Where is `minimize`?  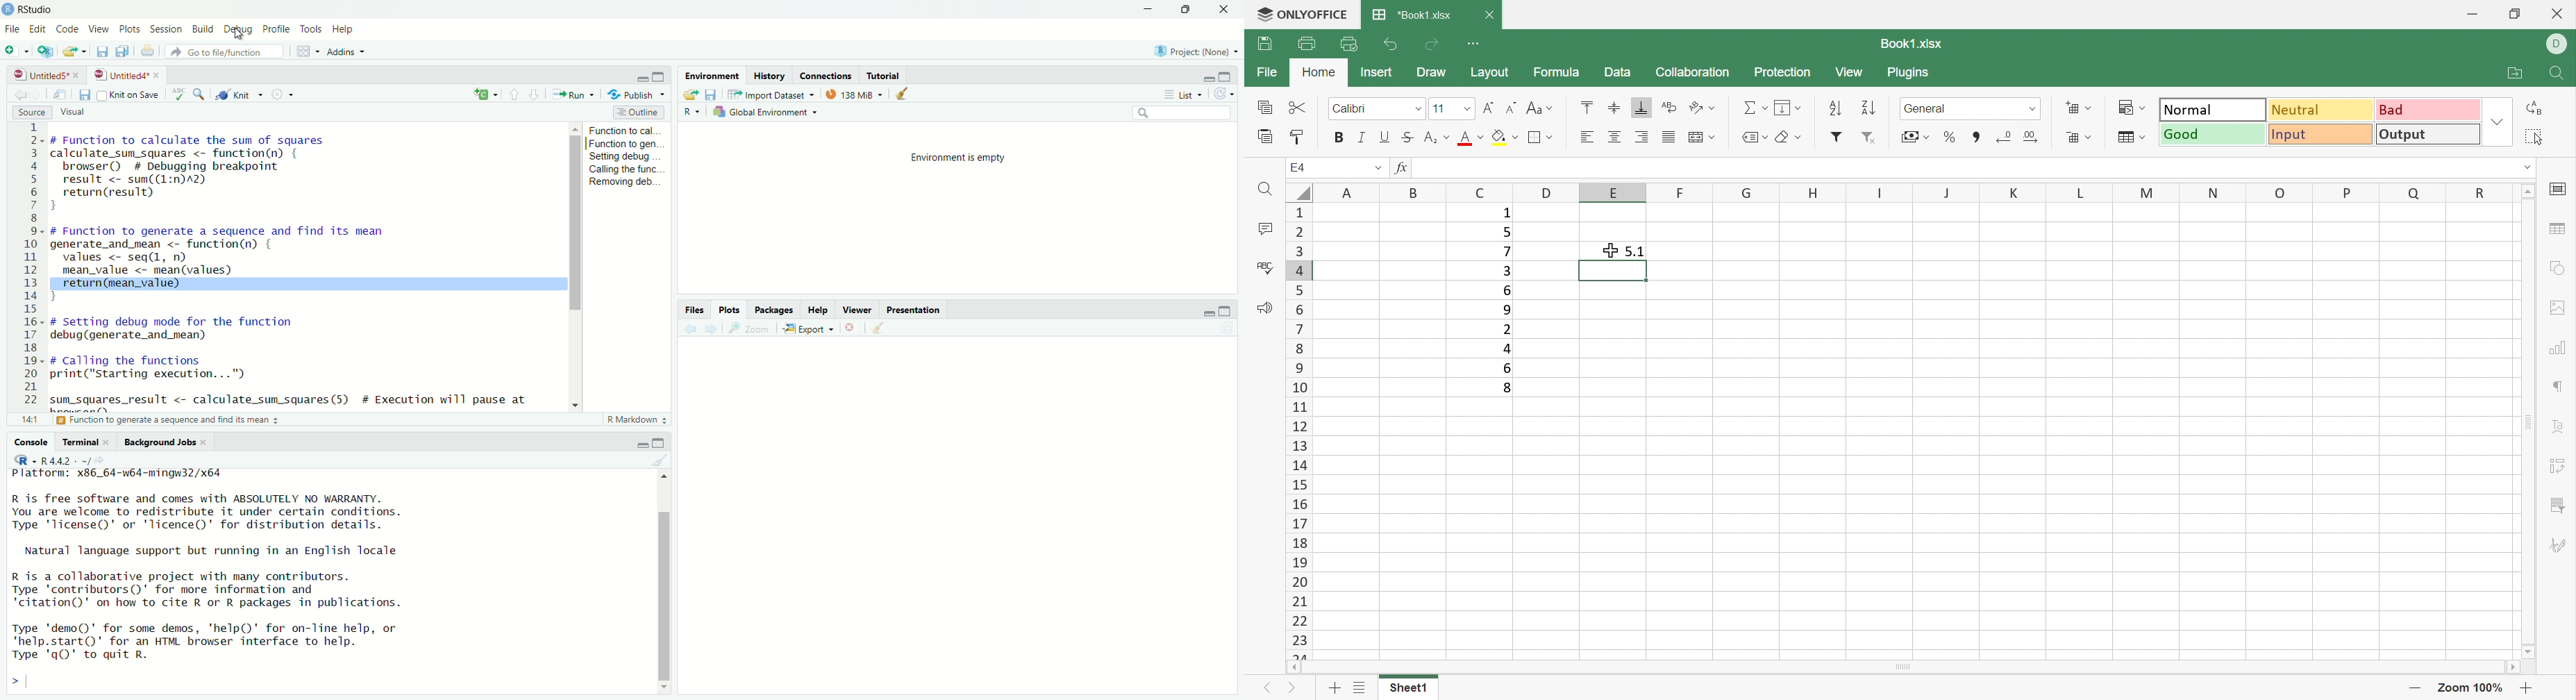 minimize is located at coordinates (1204, 77).